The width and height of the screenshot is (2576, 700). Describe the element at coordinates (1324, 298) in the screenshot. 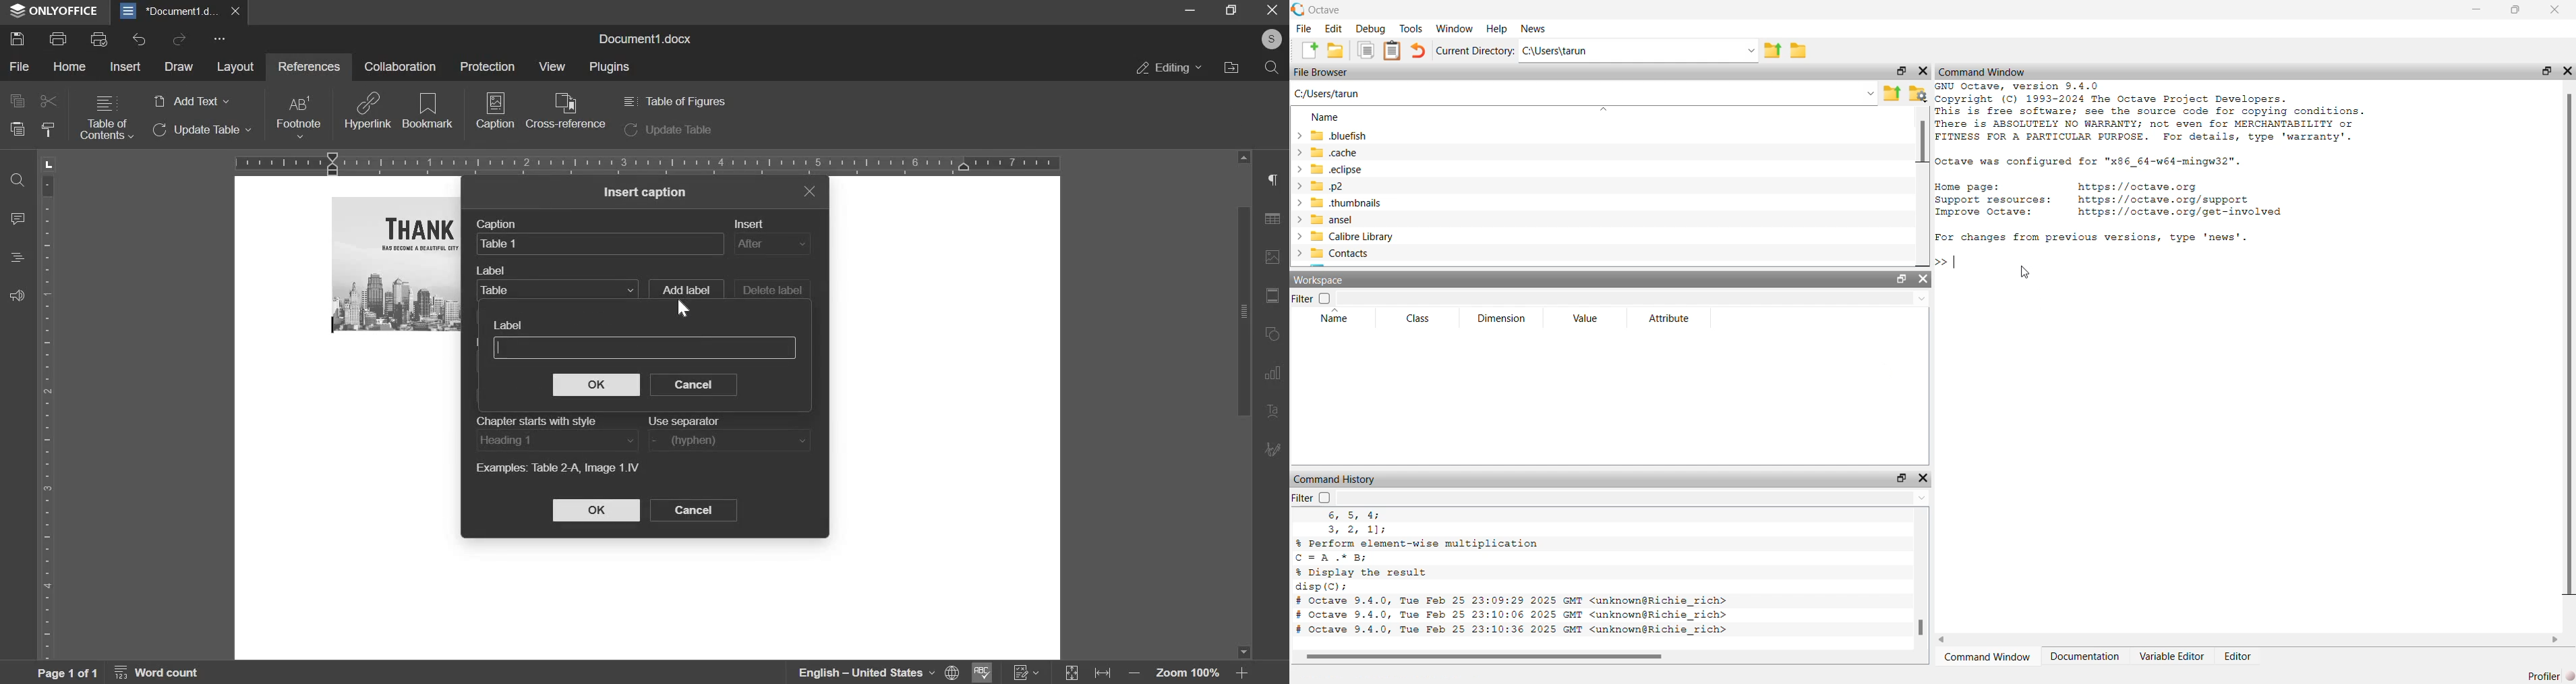

I see `Checkbox` at that location.